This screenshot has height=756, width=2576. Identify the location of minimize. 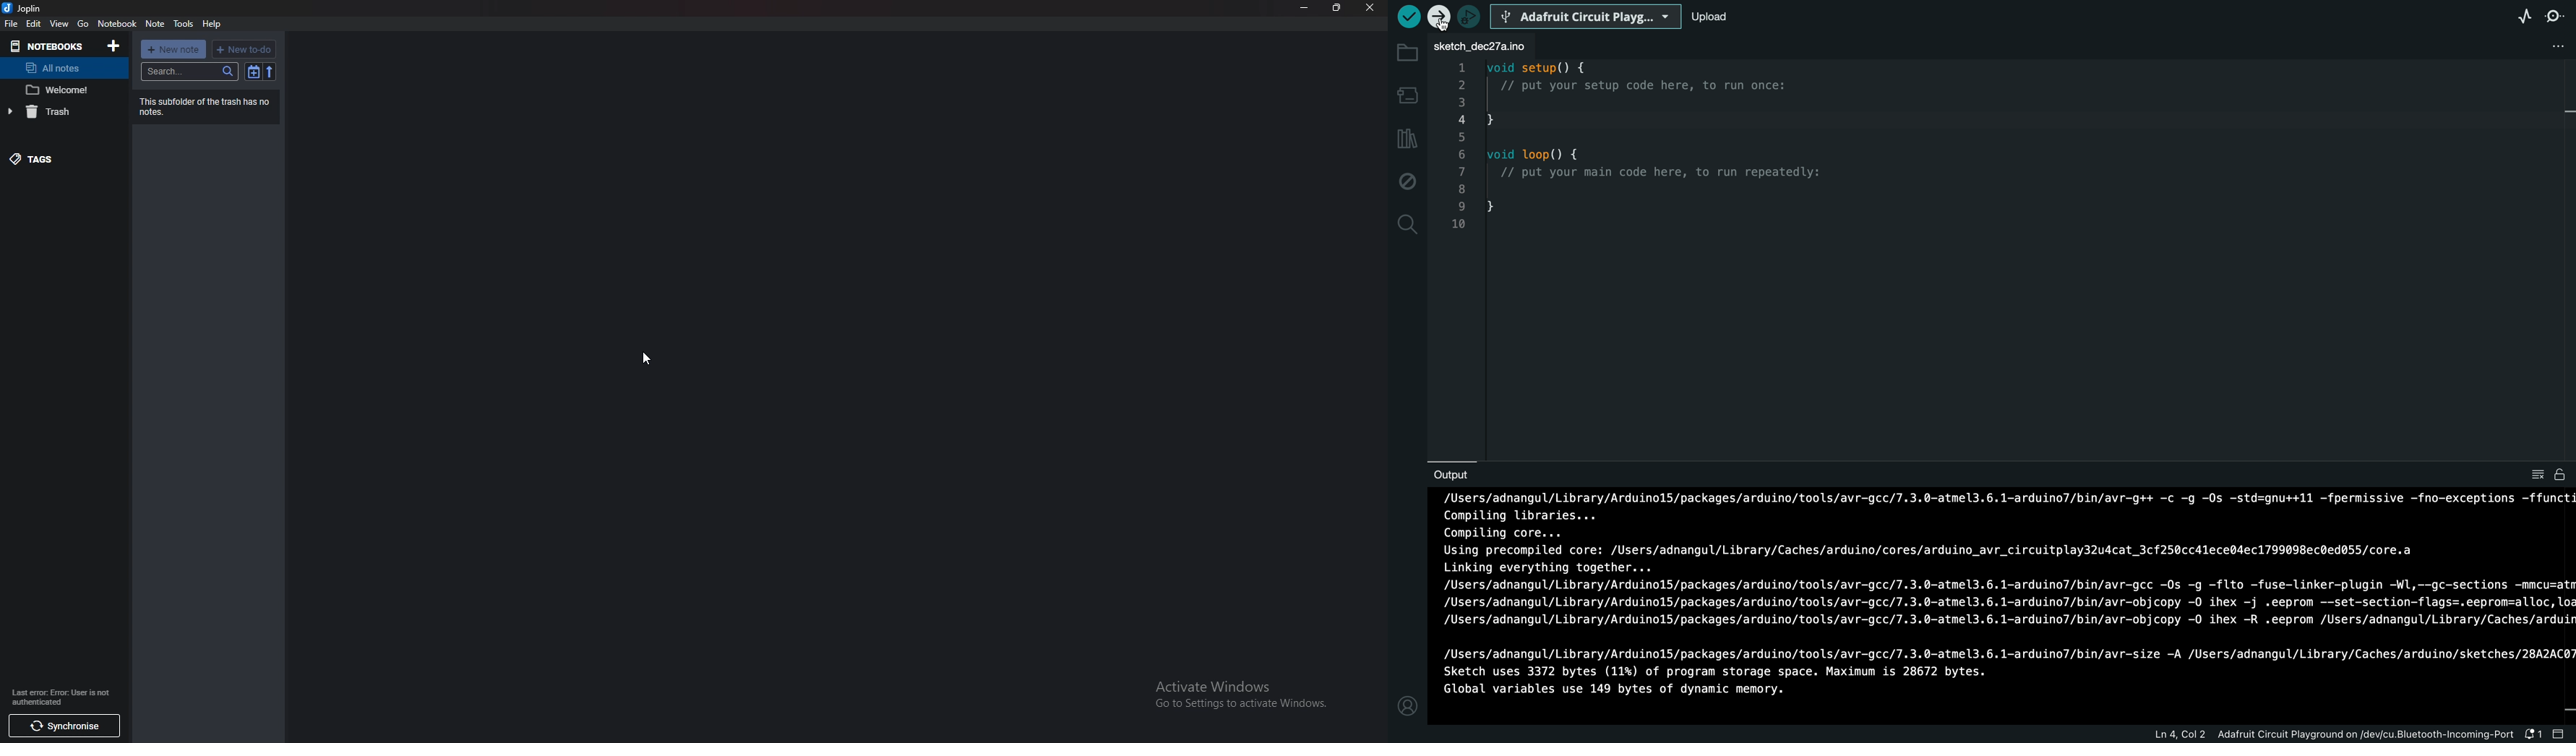
(1306, 7).